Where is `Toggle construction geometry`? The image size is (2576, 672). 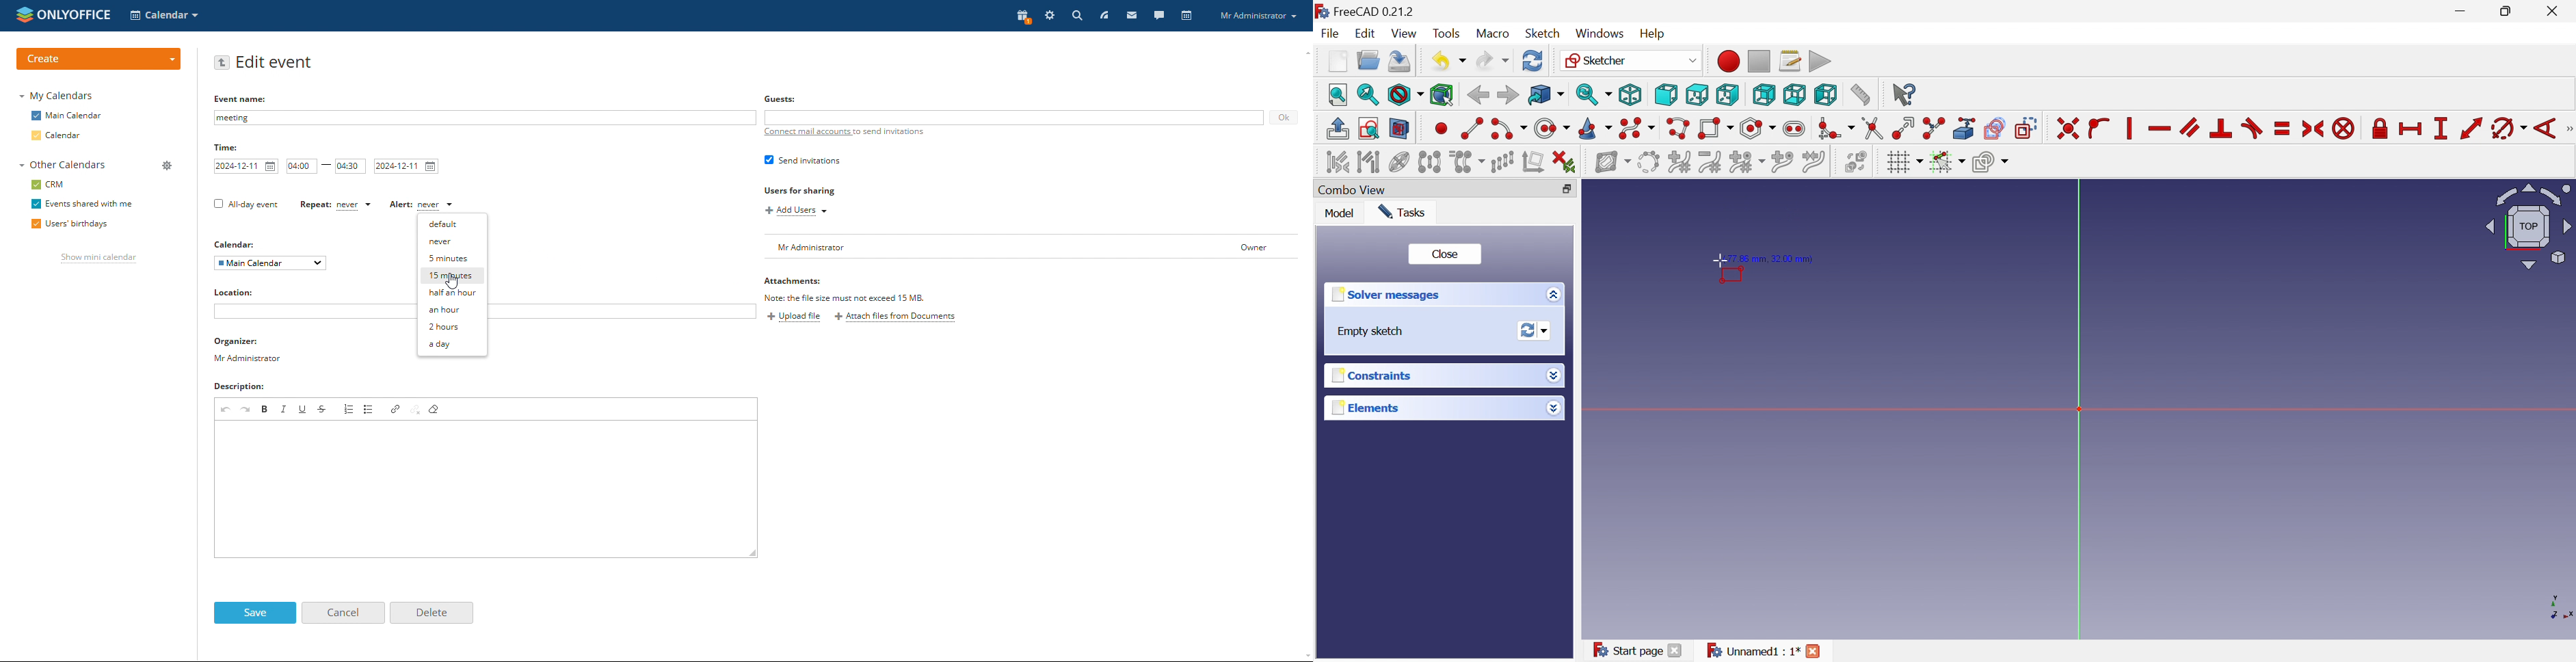
Toggle construction geometry is located at coordinates (2026, 128).